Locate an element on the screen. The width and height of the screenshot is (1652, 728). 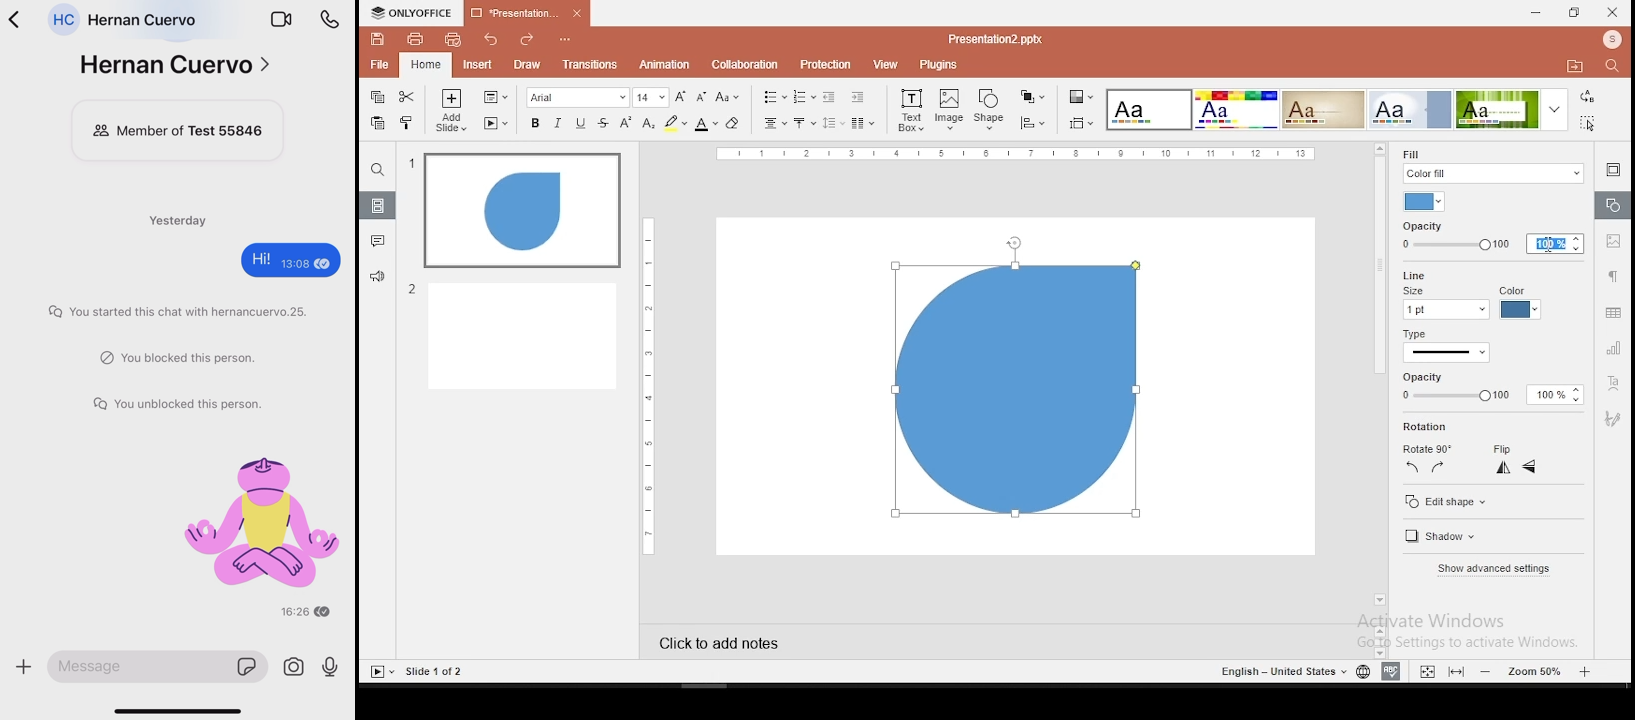
align objects is located at coordinates (1032, 123).